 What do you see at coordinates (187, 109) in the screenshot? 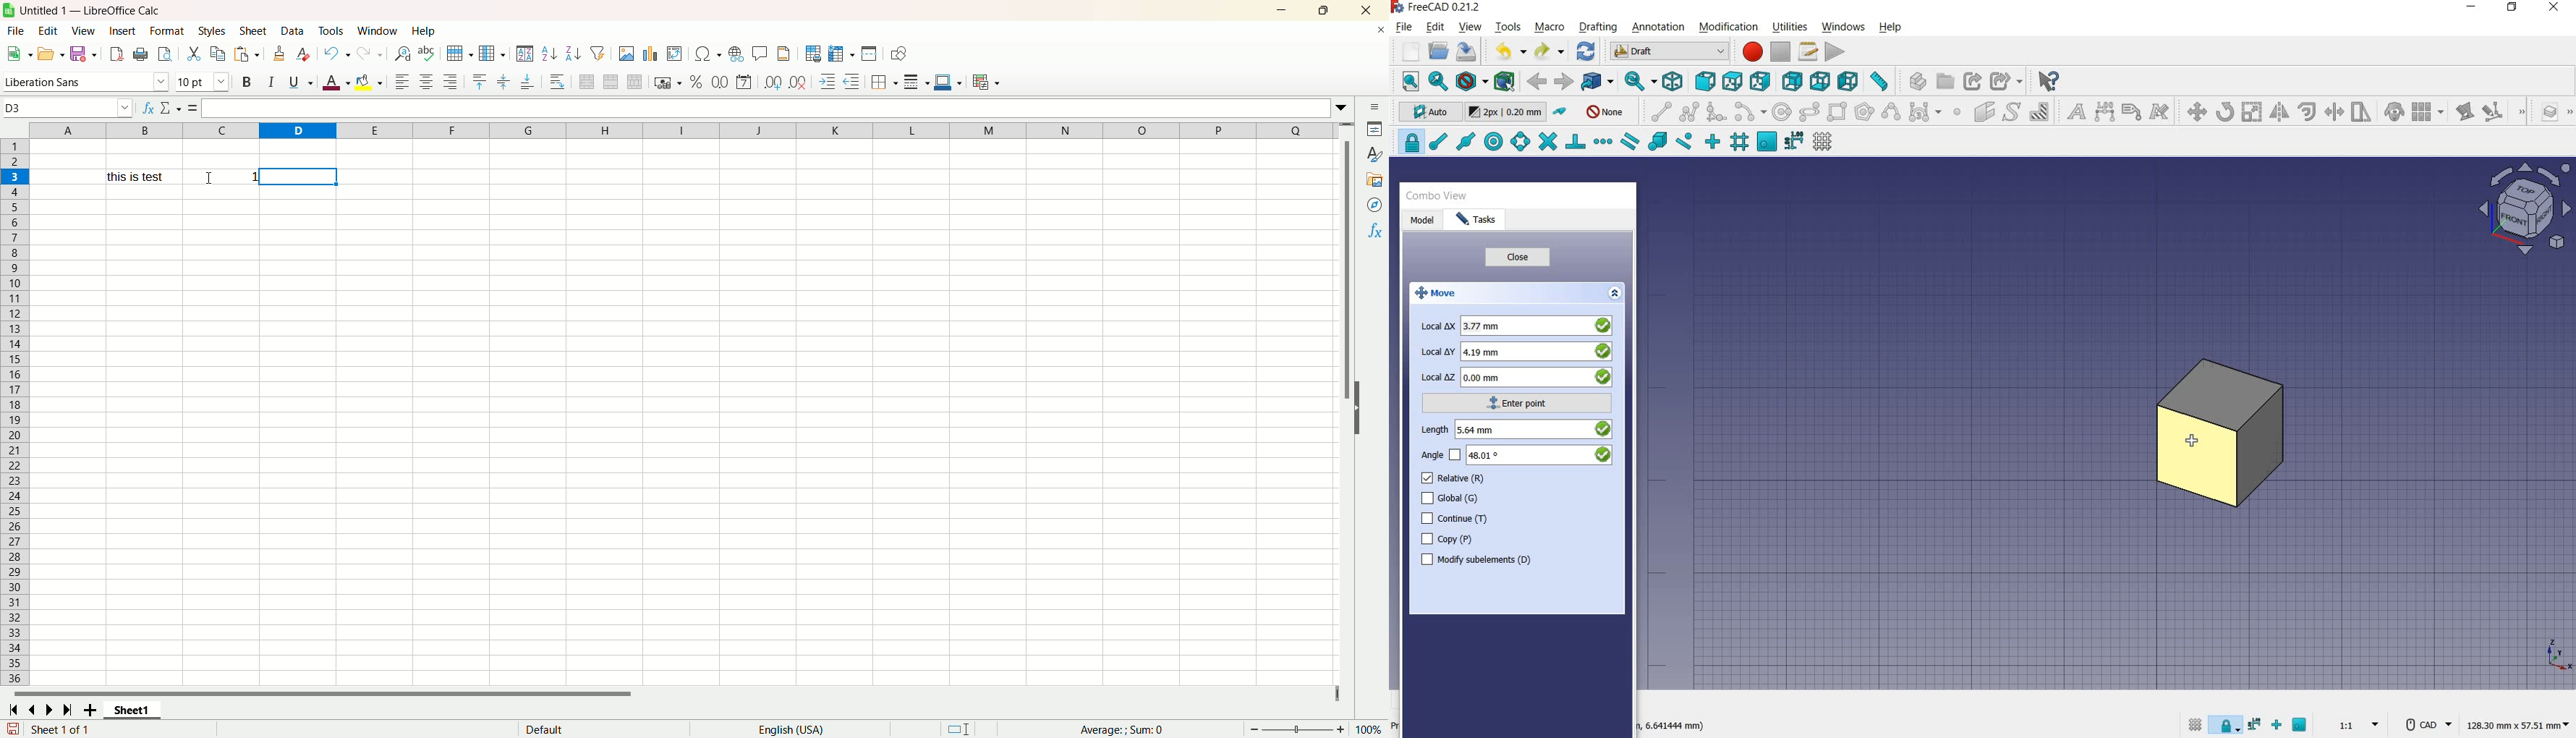
I see `accept` at bounding box center [187, 109].